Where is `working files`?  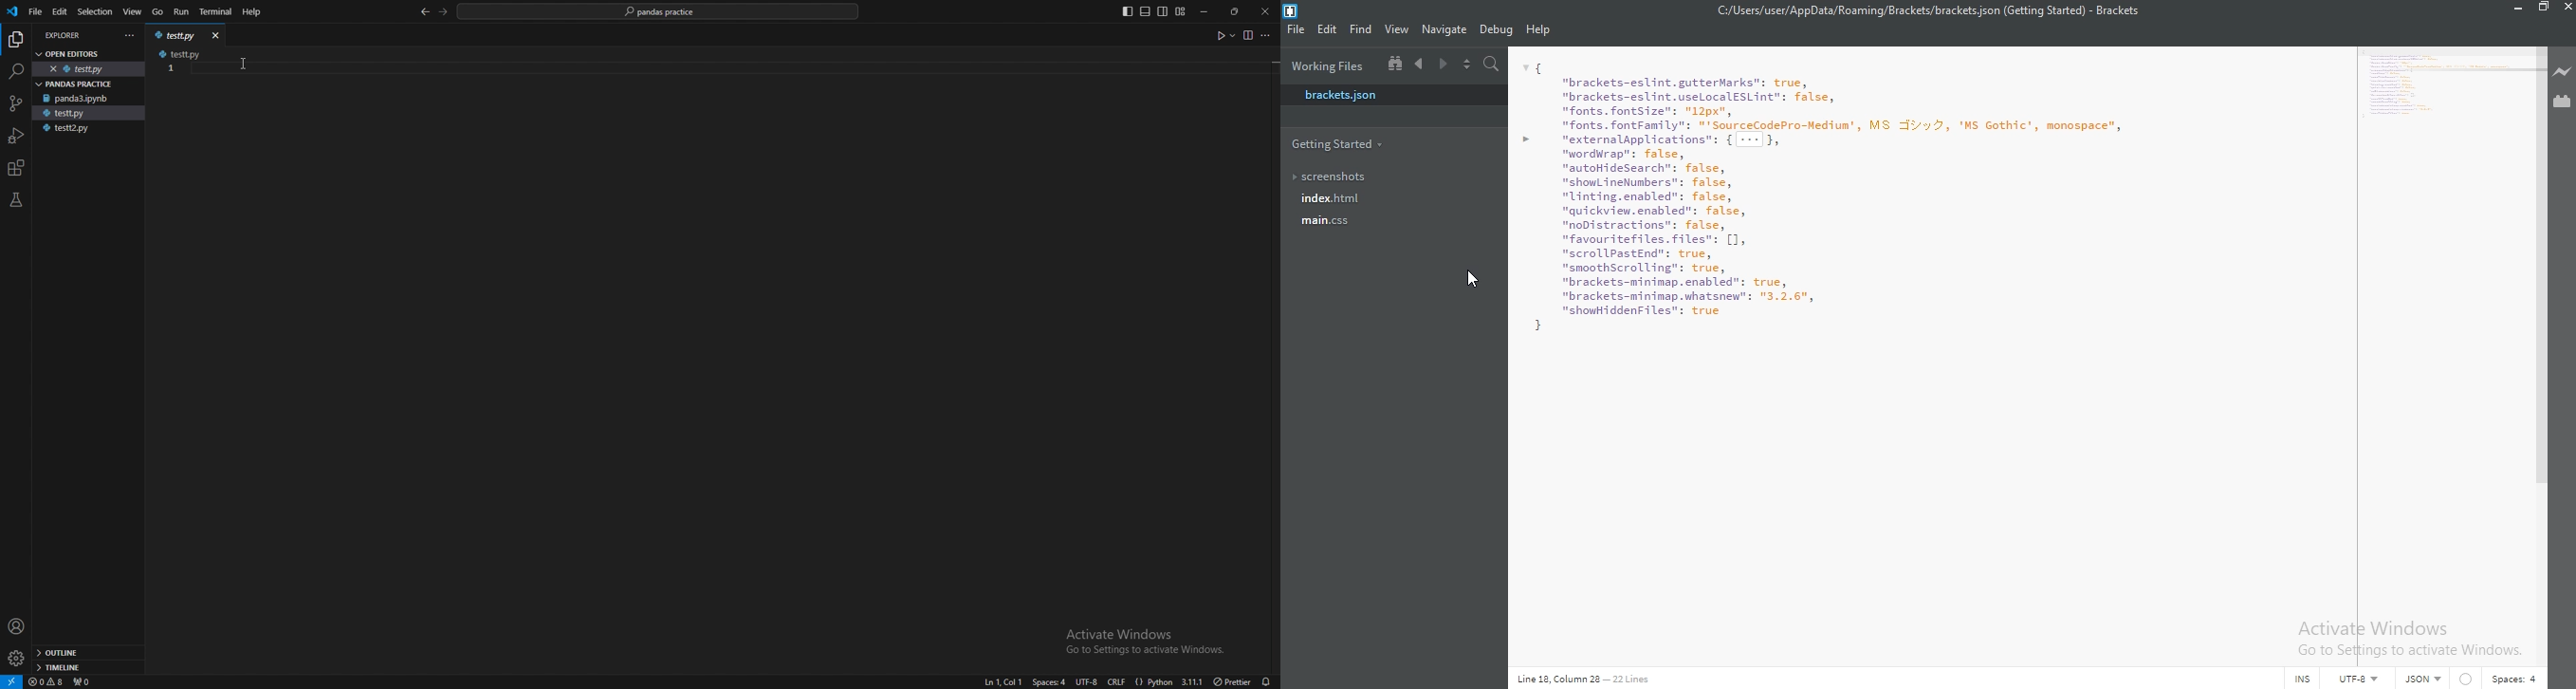 working files is located at coordinates (1328, 66).